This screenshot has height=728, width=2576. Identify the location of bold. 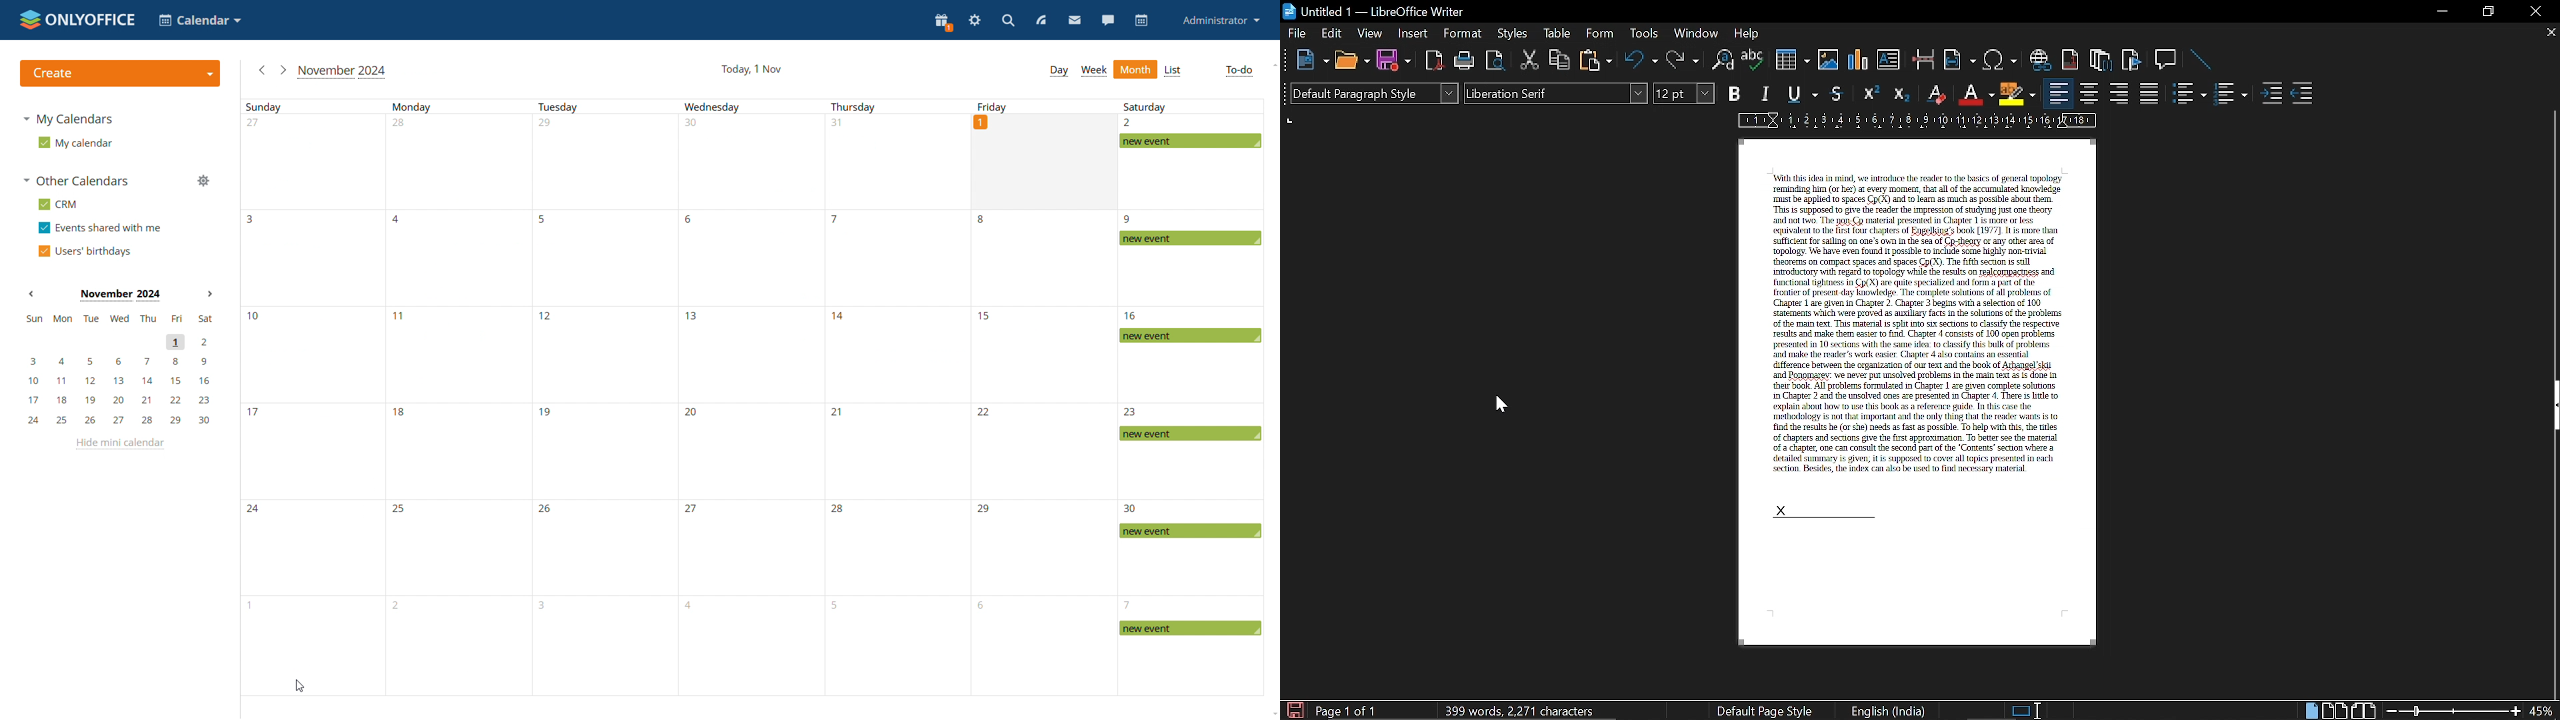
(1736, 93).